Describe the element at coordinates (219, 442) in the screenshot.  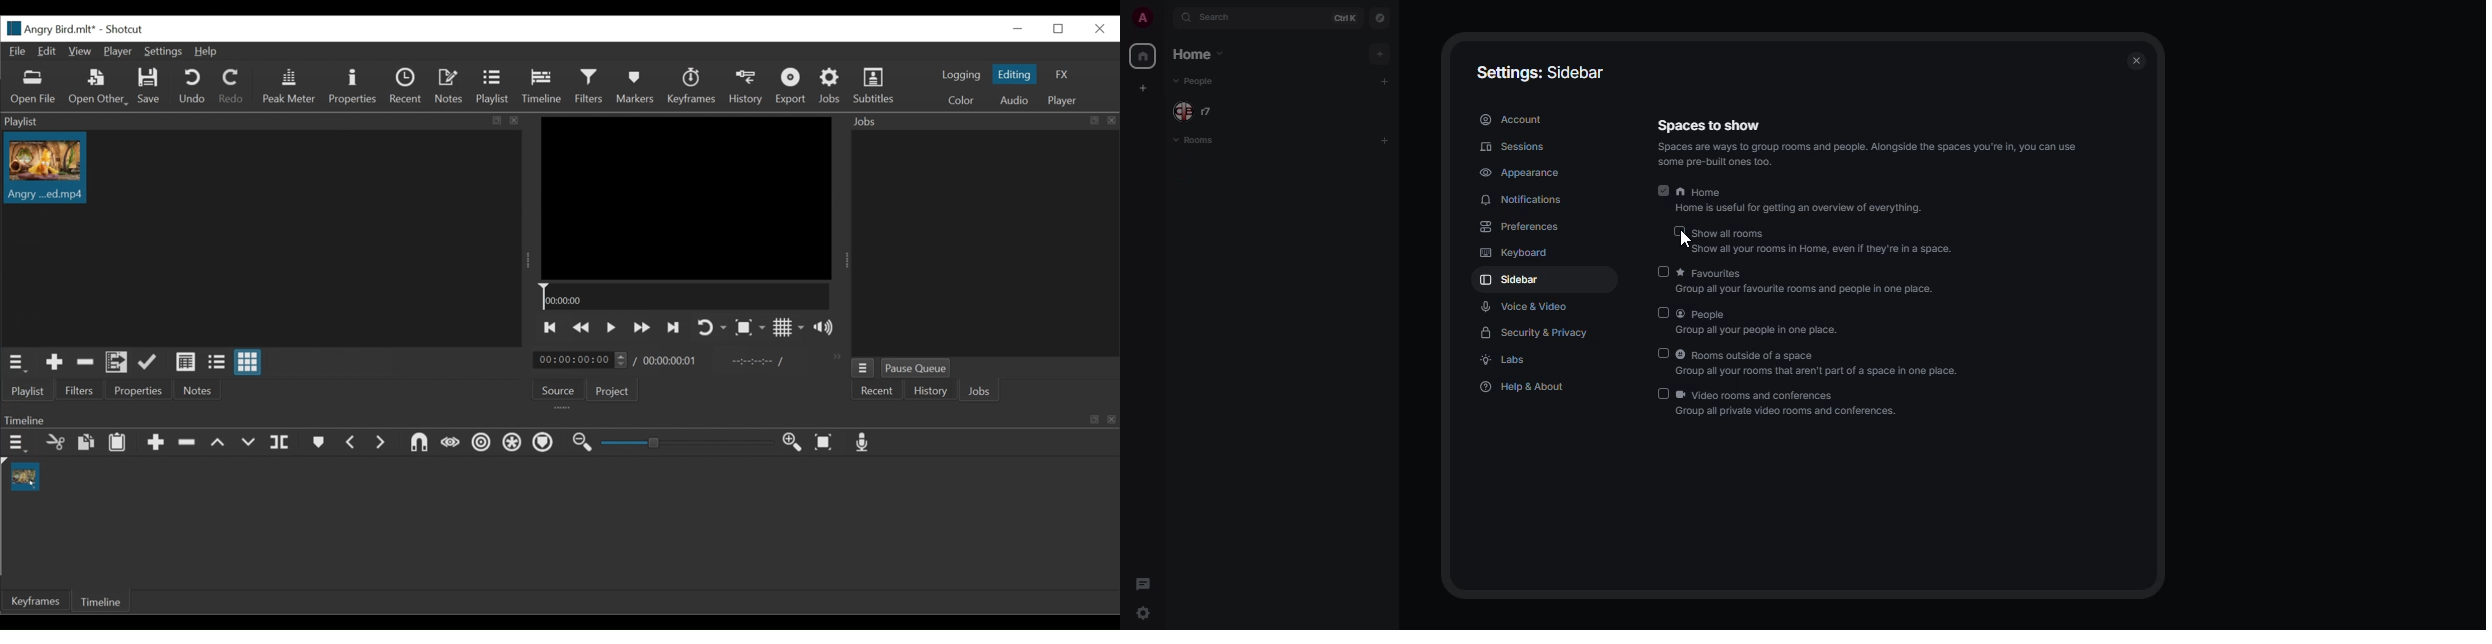
I see `lift` at that location.